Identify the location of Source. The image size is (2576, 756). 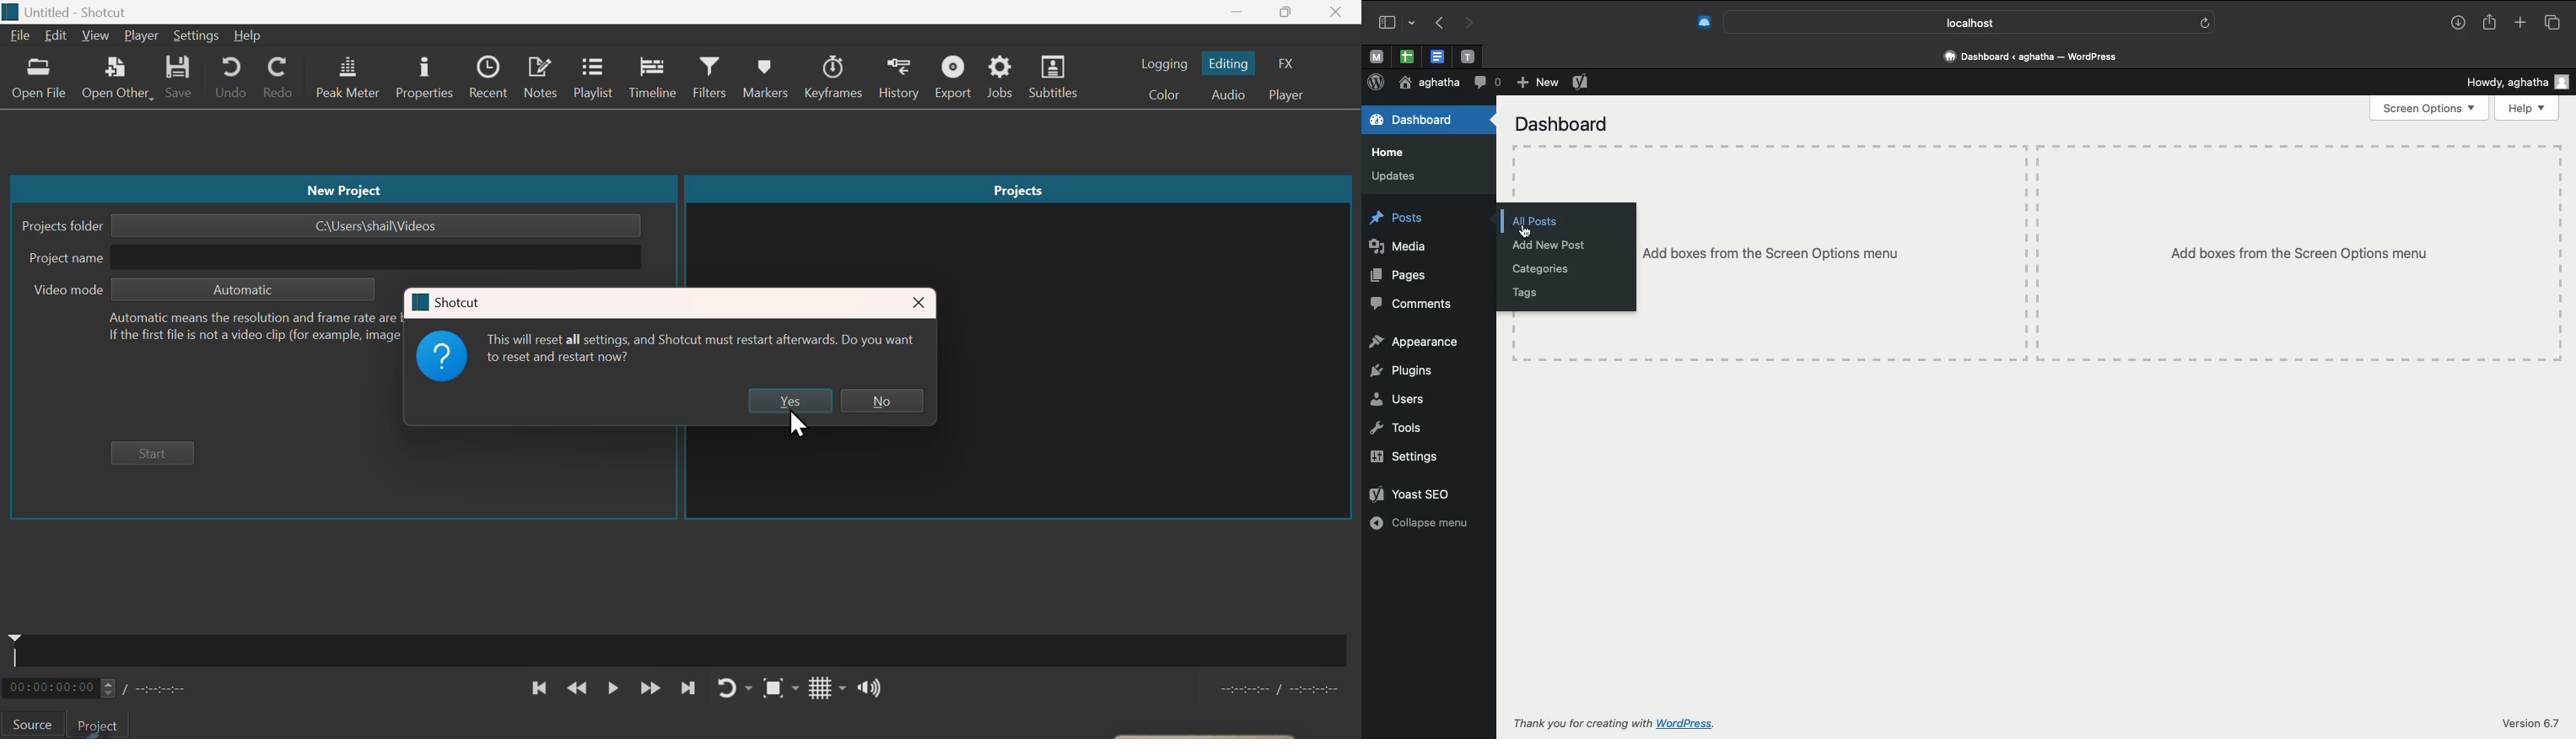
(35, 723).